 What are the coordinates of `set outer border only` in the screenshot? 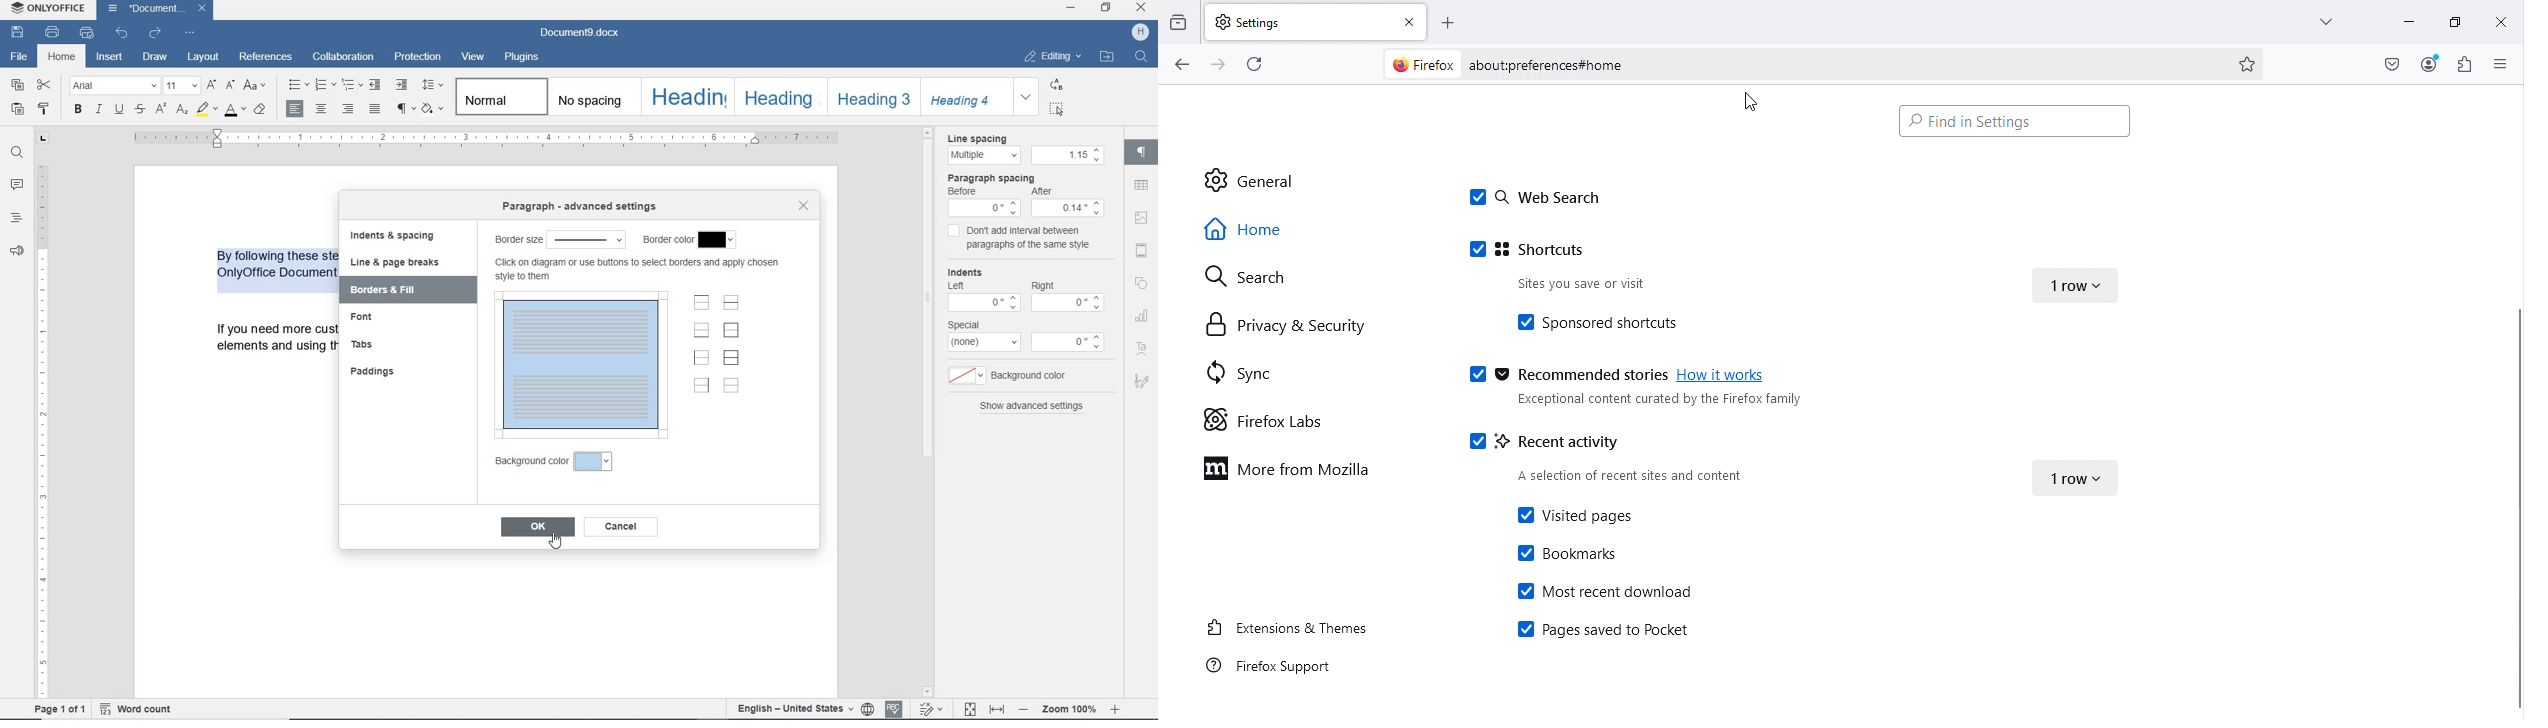 It's located at (731, 332).